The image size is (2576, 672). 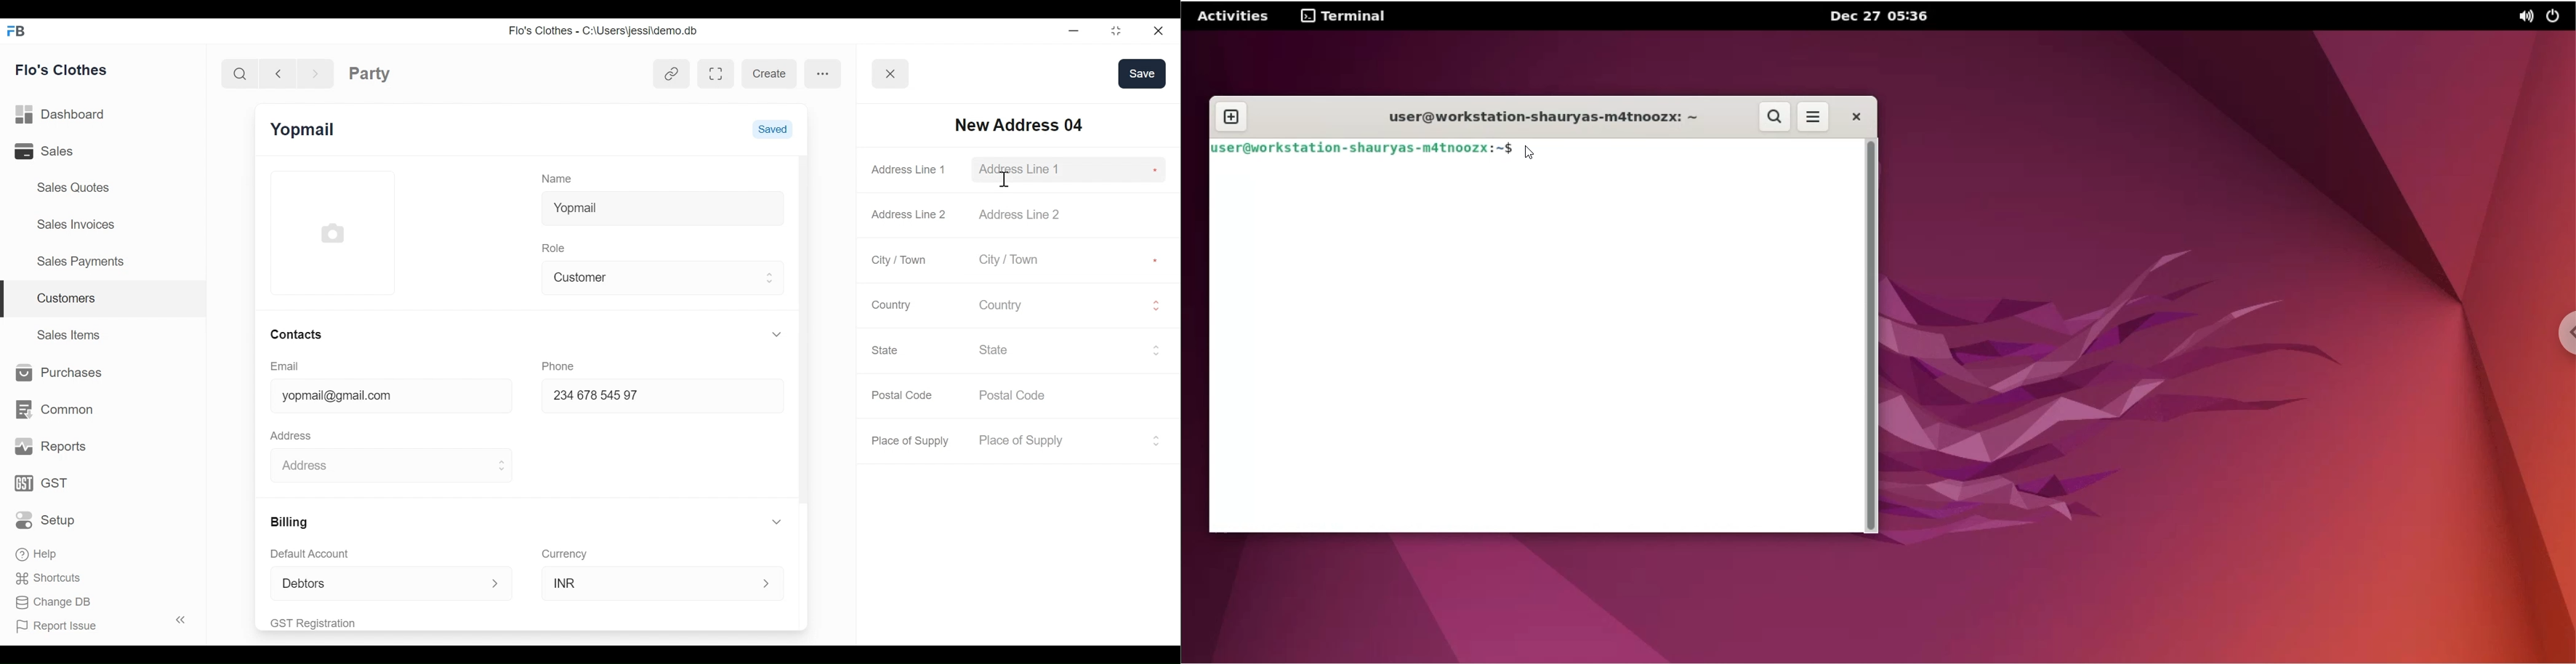 I want to click on more, so click(x=824, y=73).